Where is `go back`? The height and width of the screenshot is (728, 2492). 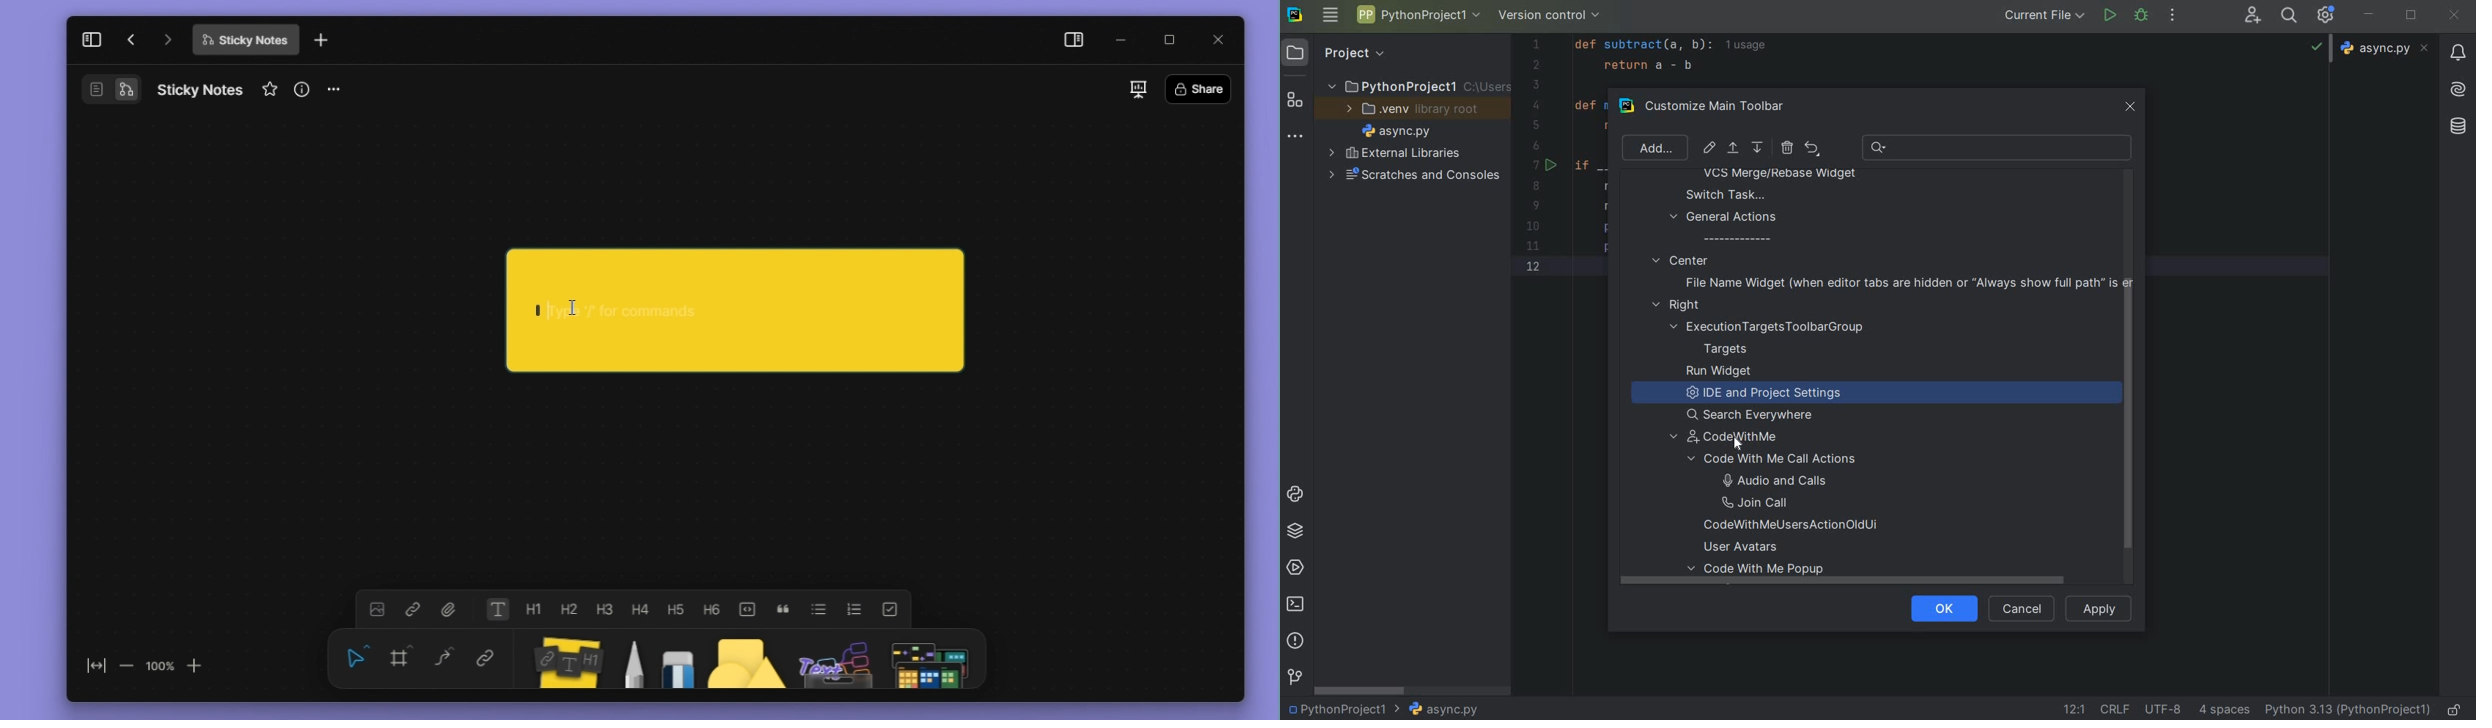 go back is located at coordinates (128, 45).